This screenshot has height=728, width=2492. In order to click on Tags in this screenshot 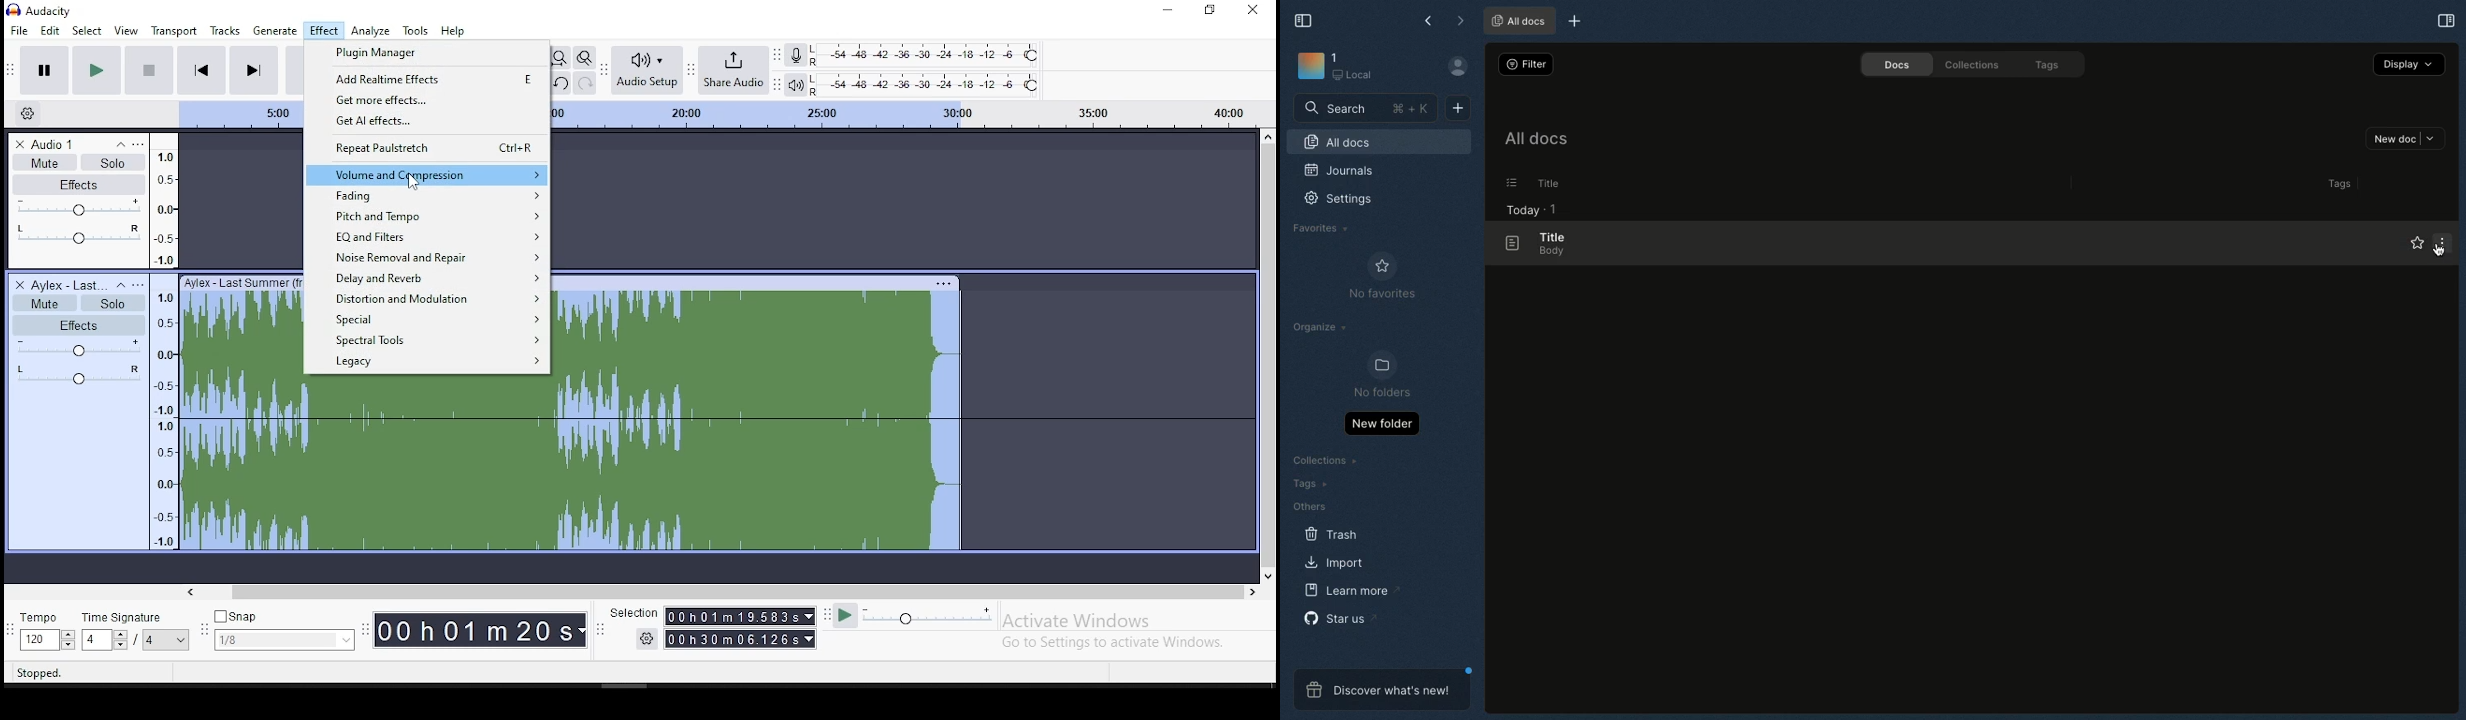, I will do `click(2050, 66)`.